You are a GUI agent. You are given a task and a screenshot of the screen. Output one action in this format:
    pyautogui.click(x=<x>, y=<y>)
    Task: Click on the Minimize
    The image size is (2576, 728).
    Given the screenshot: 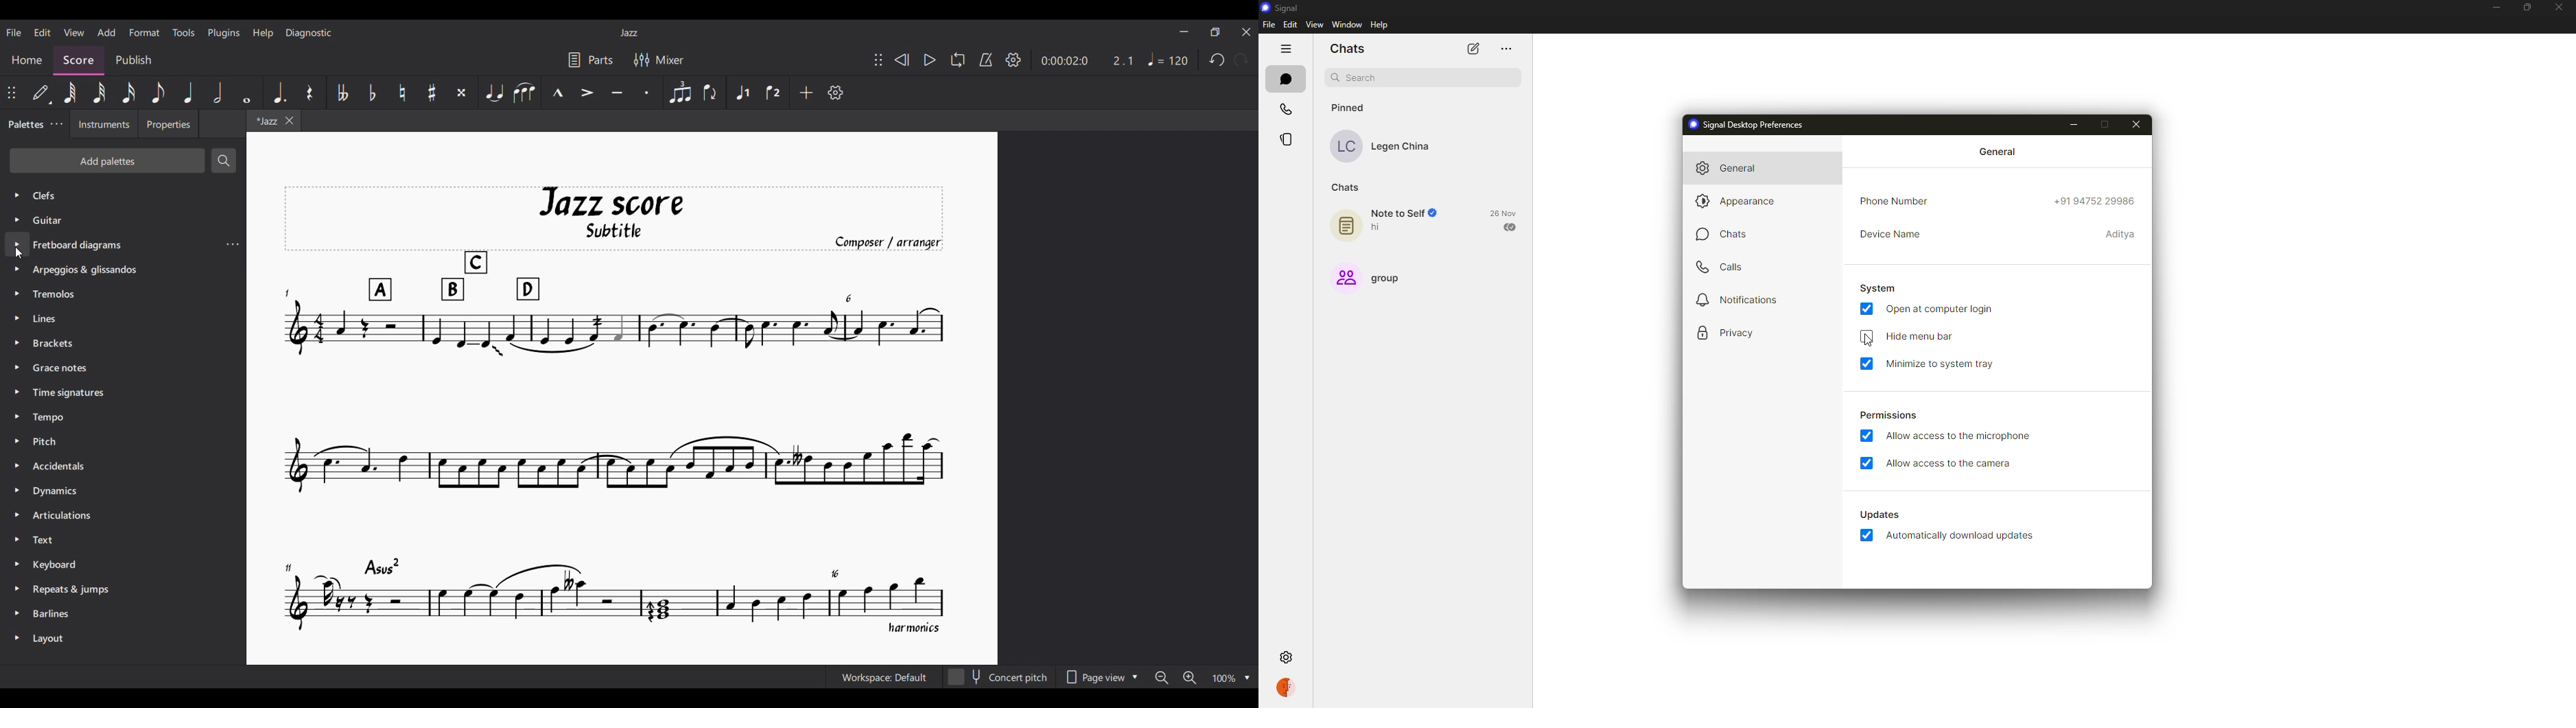 What is the action you would take?
    pyautogui.click(x=1185, y=31)
    